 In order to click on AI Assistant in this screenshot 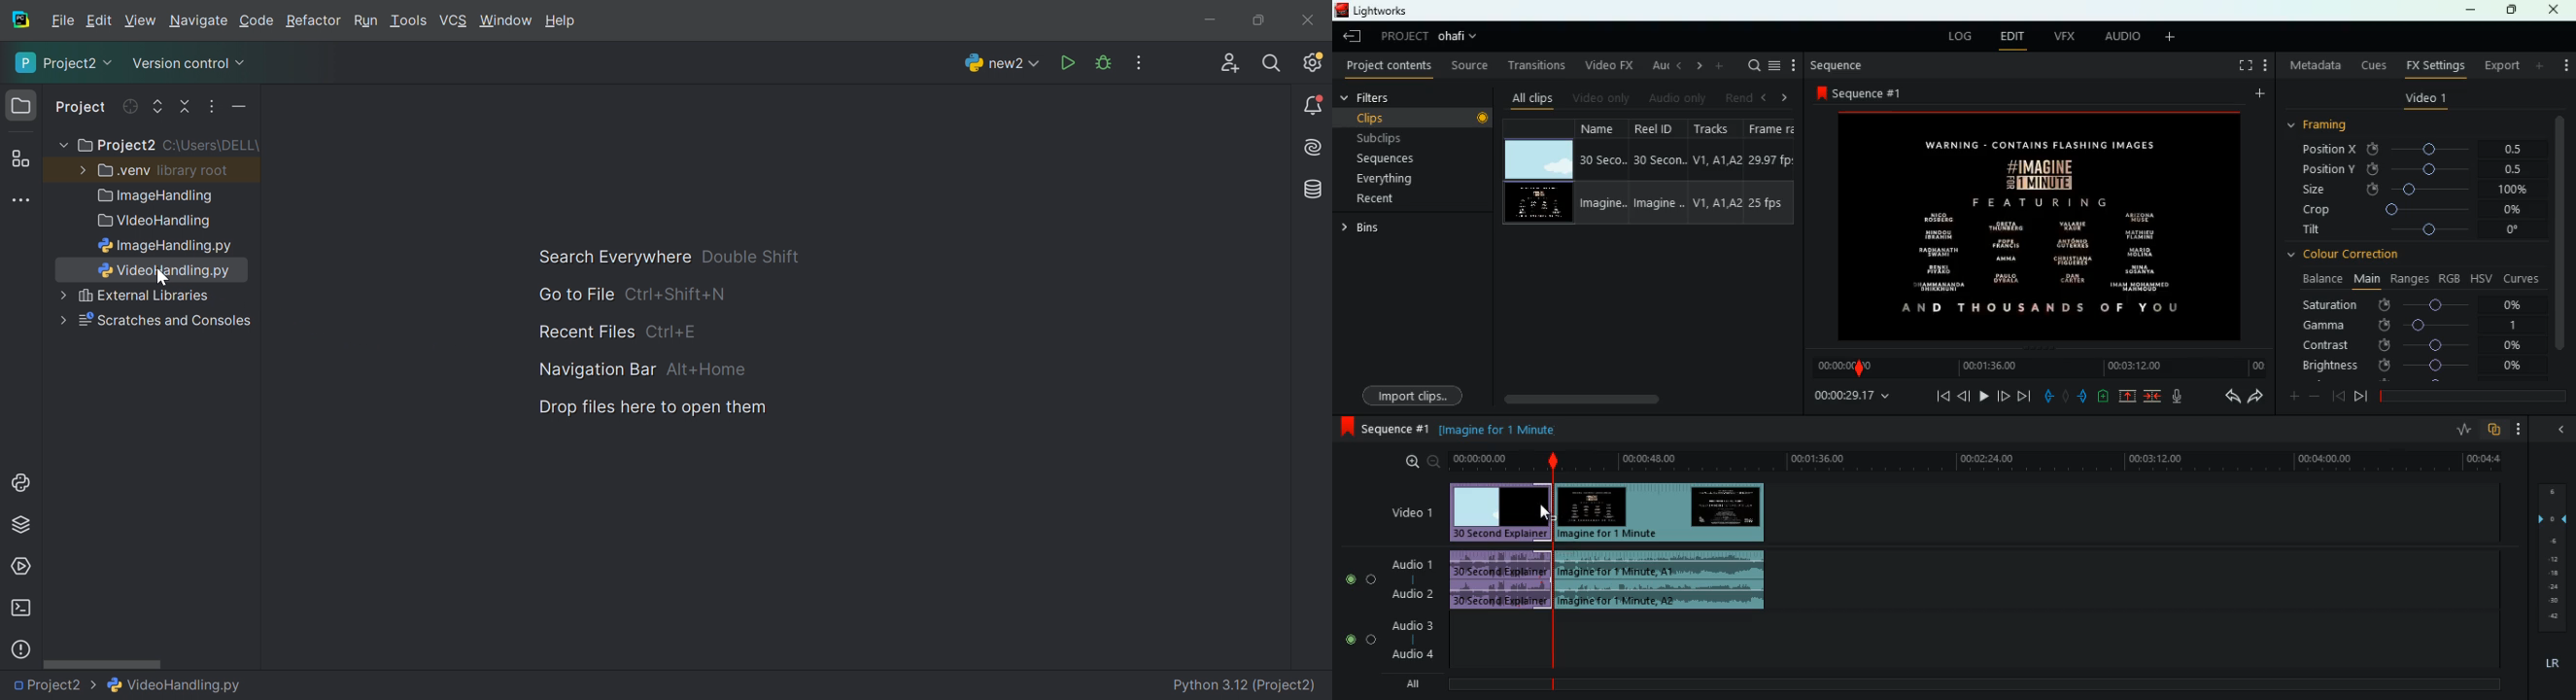, I will do `click(1315, 148)`.